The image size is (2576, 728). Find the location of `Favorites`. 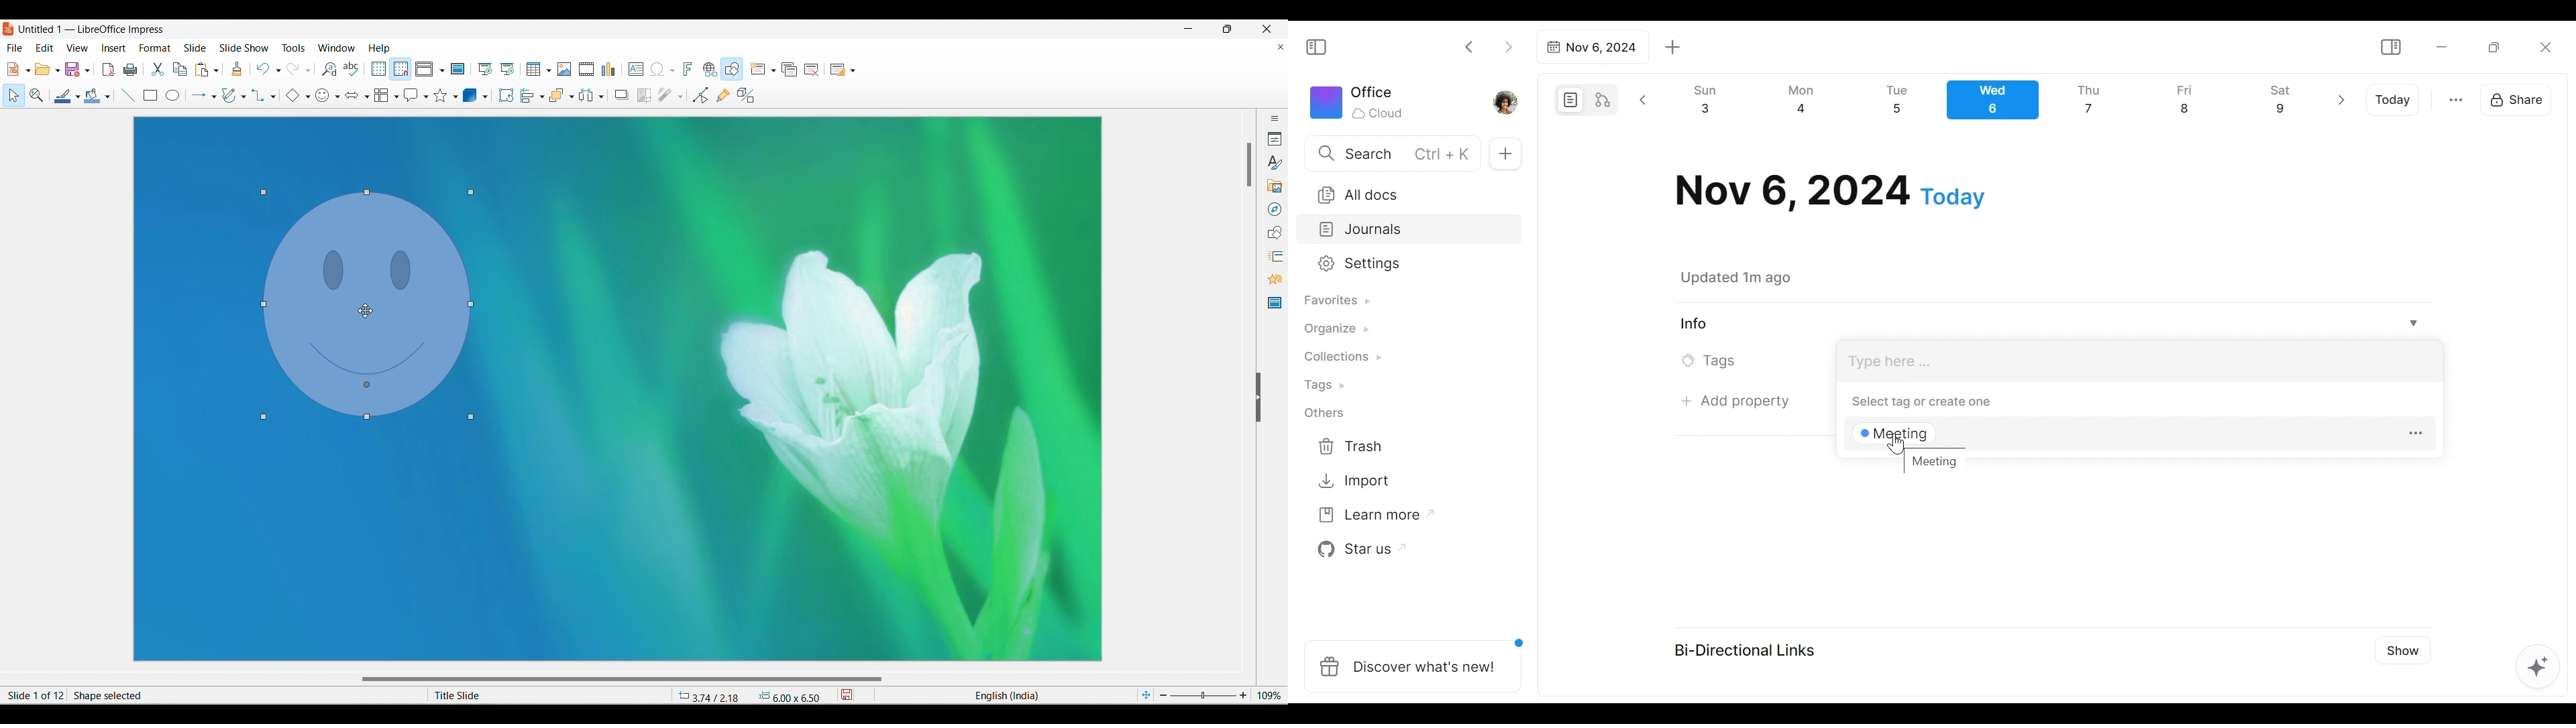

Favorites is located at coordinates (1336, 301).